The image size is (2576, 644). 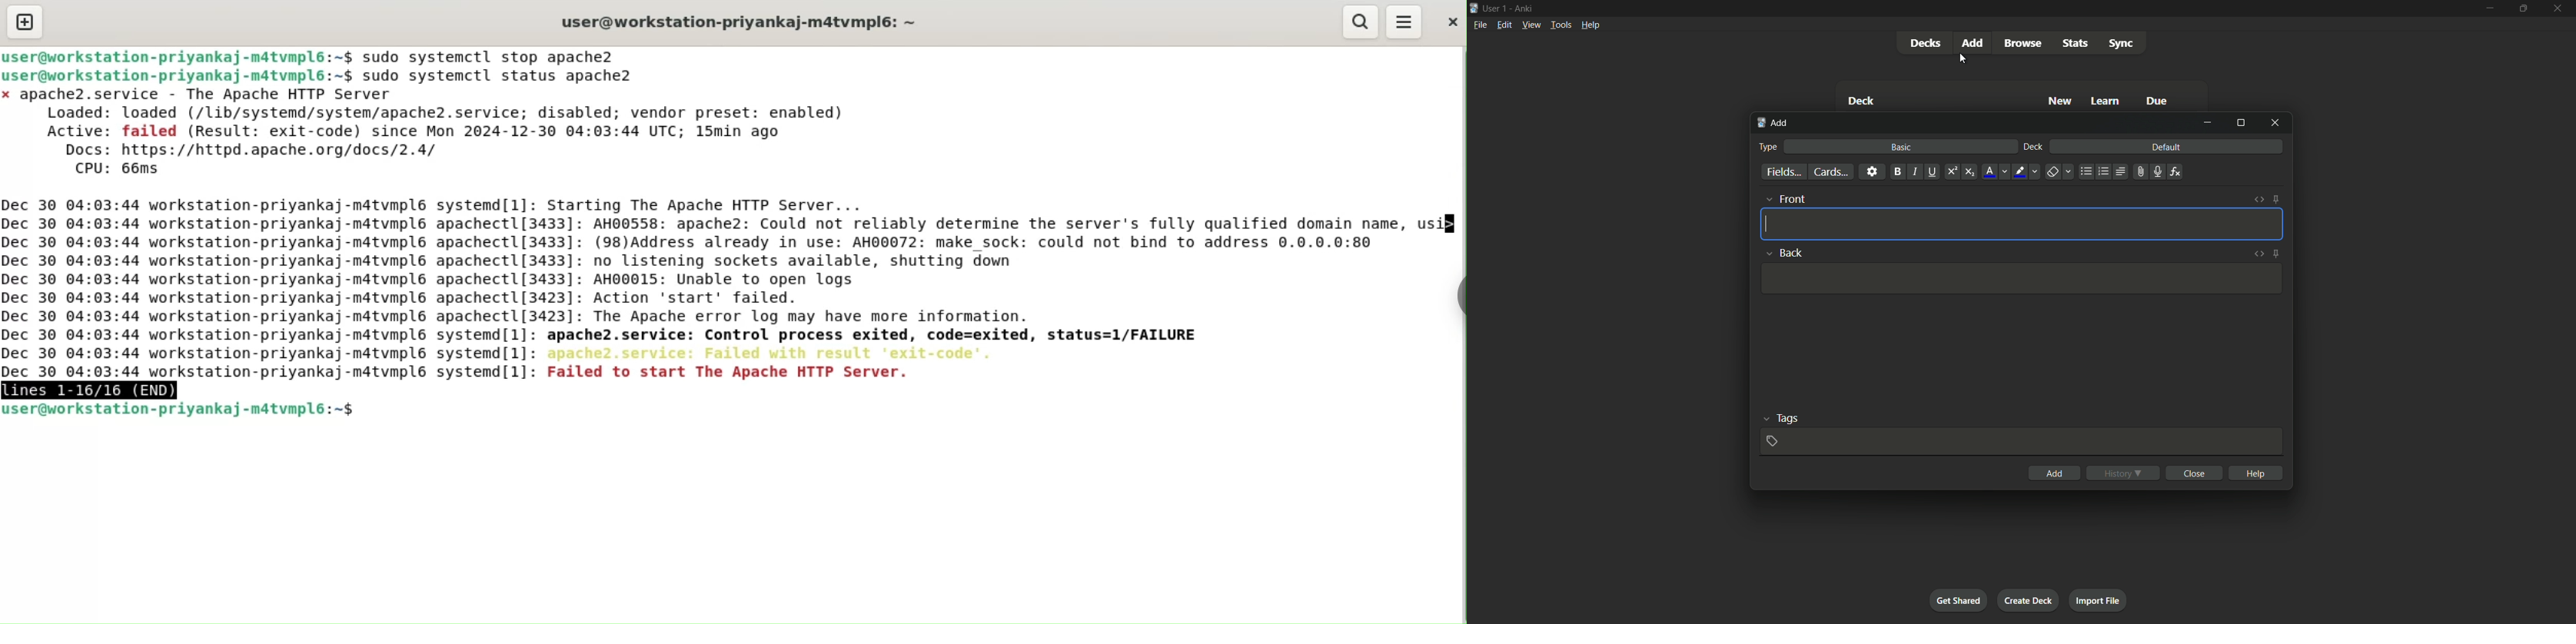 What do you see at coordinates (2061, 101) in the screenshot?
I see `new` at bounding box center [2061, 101].